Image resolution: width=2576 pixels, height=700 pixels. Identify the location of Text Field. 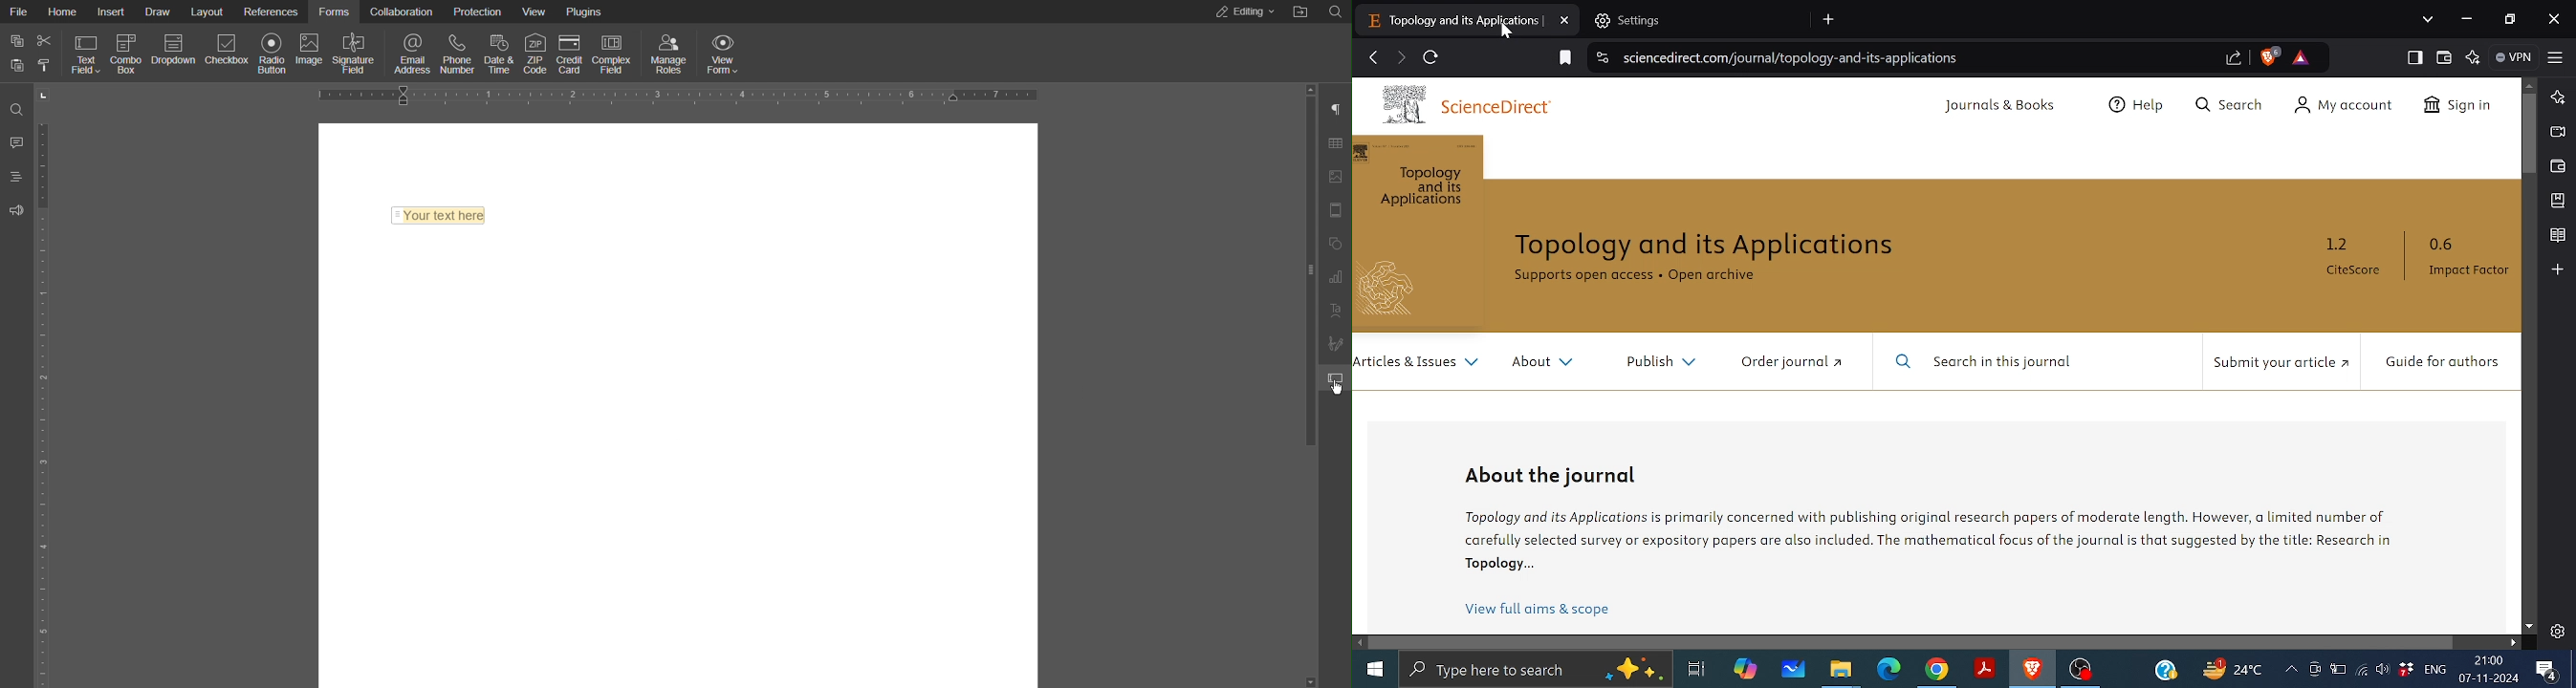
(439, 216).